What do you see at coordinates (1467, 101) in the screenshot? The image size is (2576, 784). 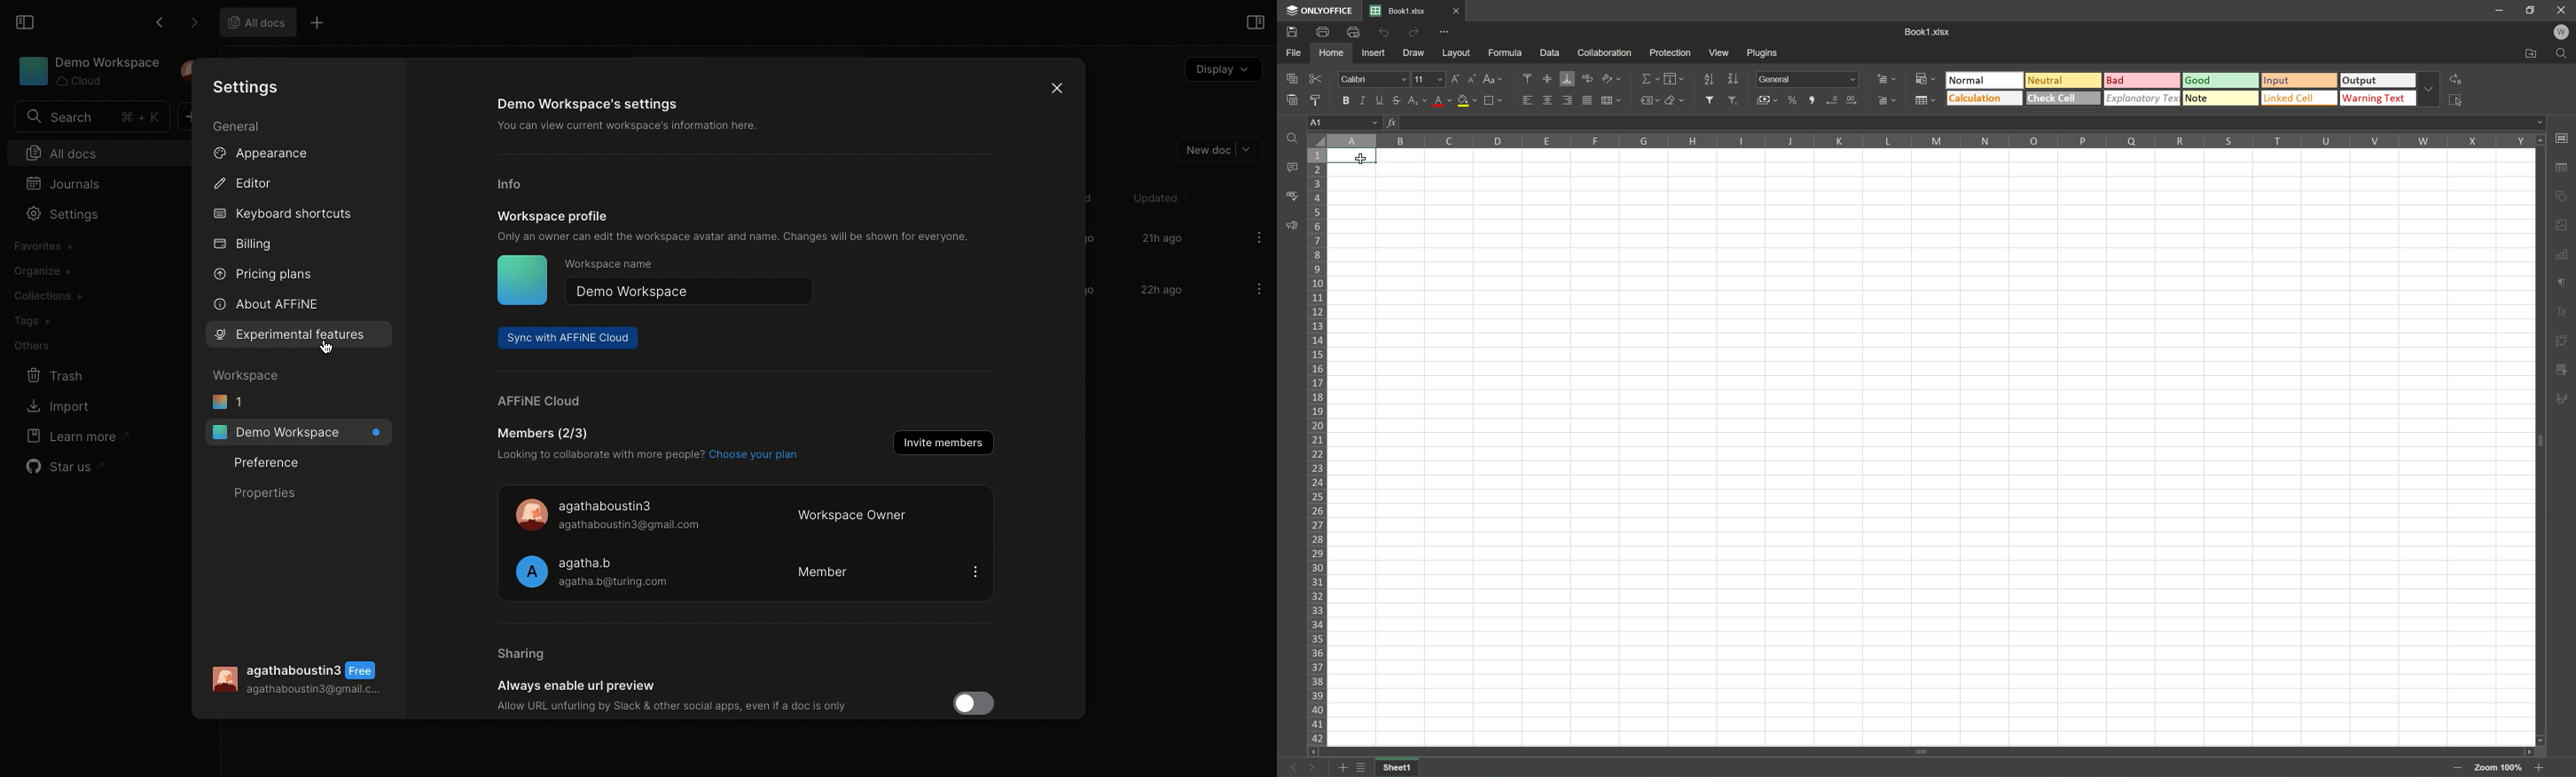 I see `Fill color` at bounding box center [1467, 101].